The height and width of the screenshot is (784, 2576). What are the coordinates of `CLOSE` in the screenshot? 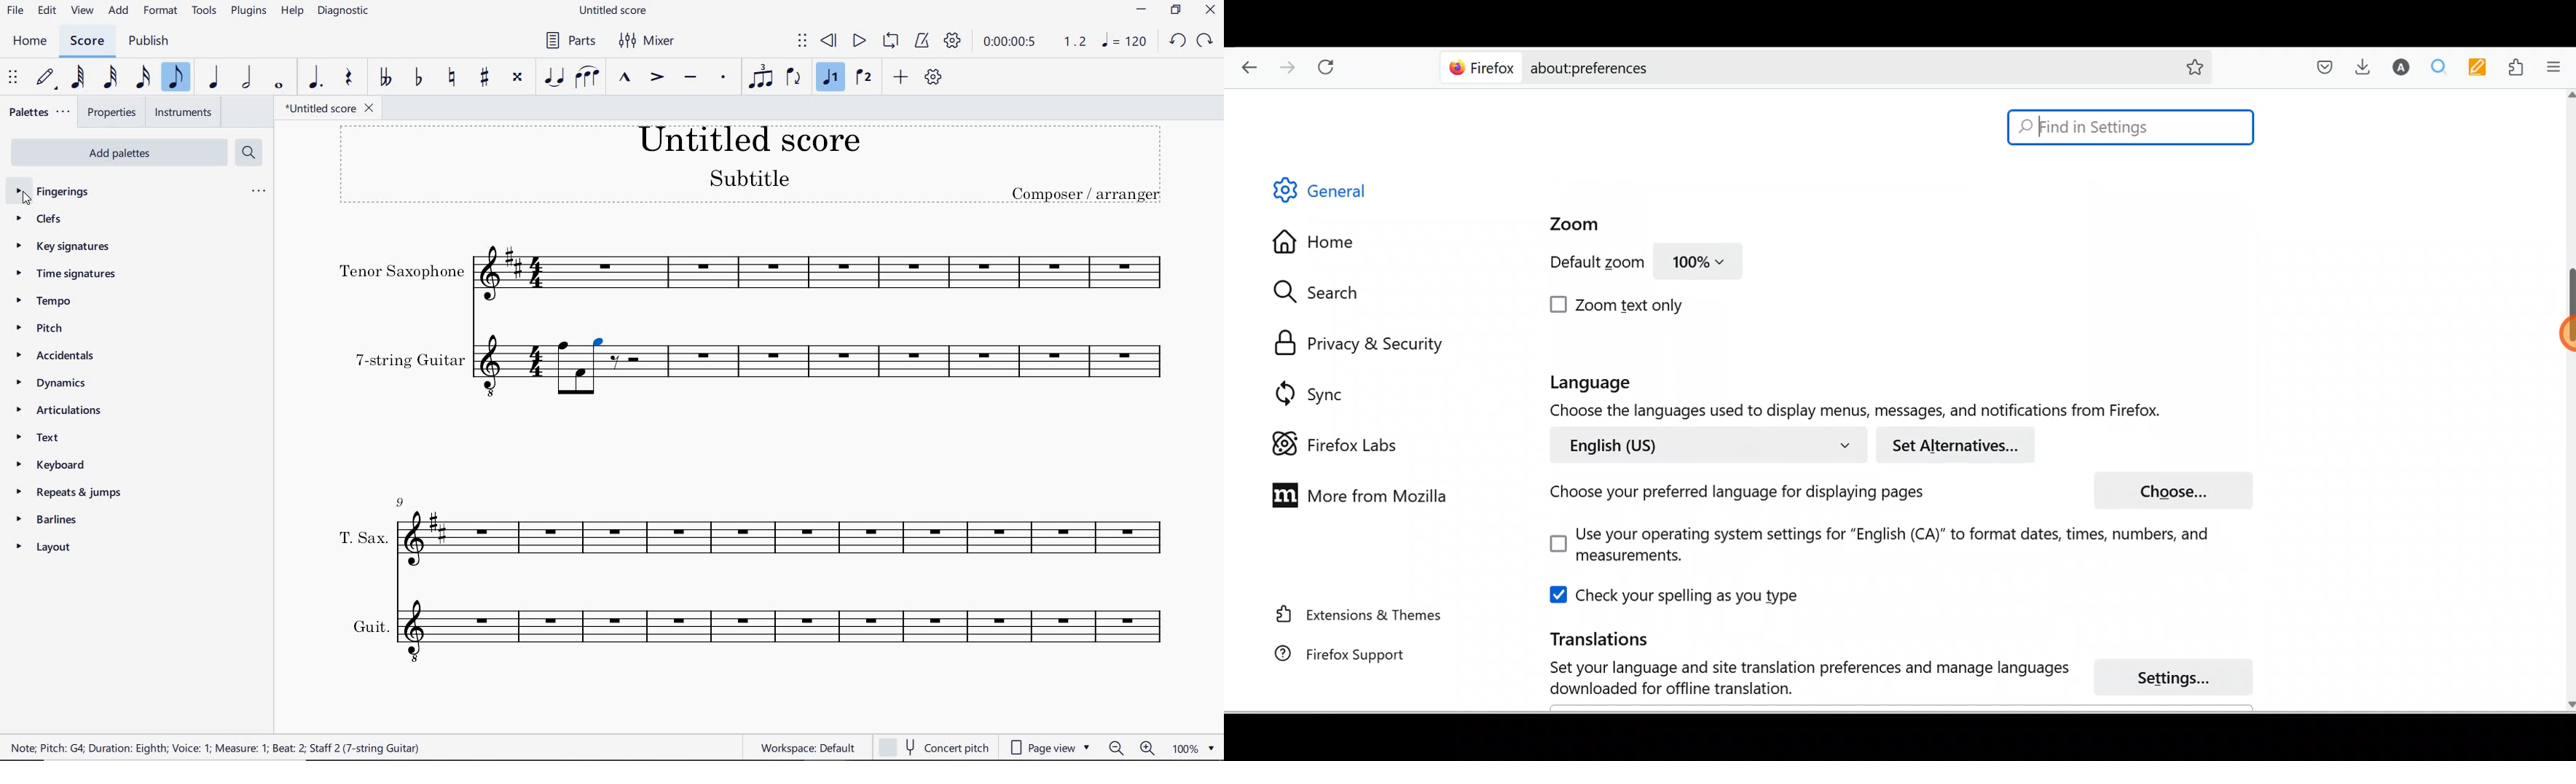 It's located at (1209, 10).